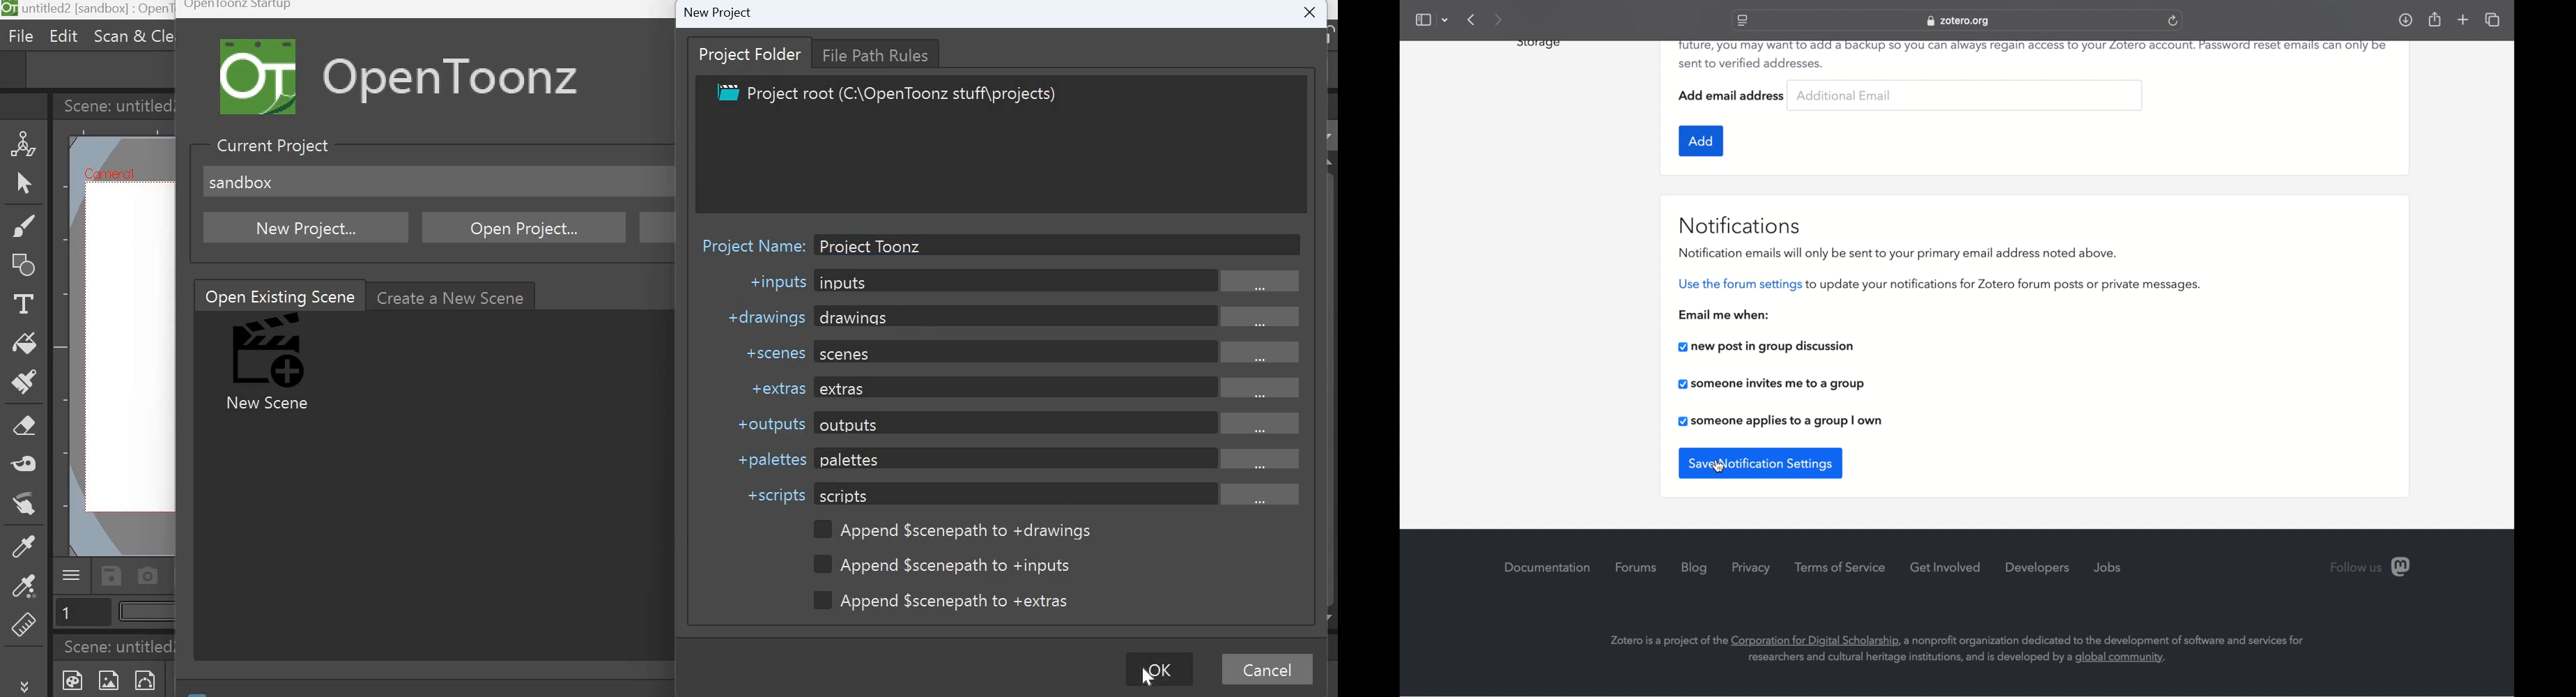  What do you see at coordinates (771, 388) in the screenshot?
I see `+extras` at bounding box center [771, 388].